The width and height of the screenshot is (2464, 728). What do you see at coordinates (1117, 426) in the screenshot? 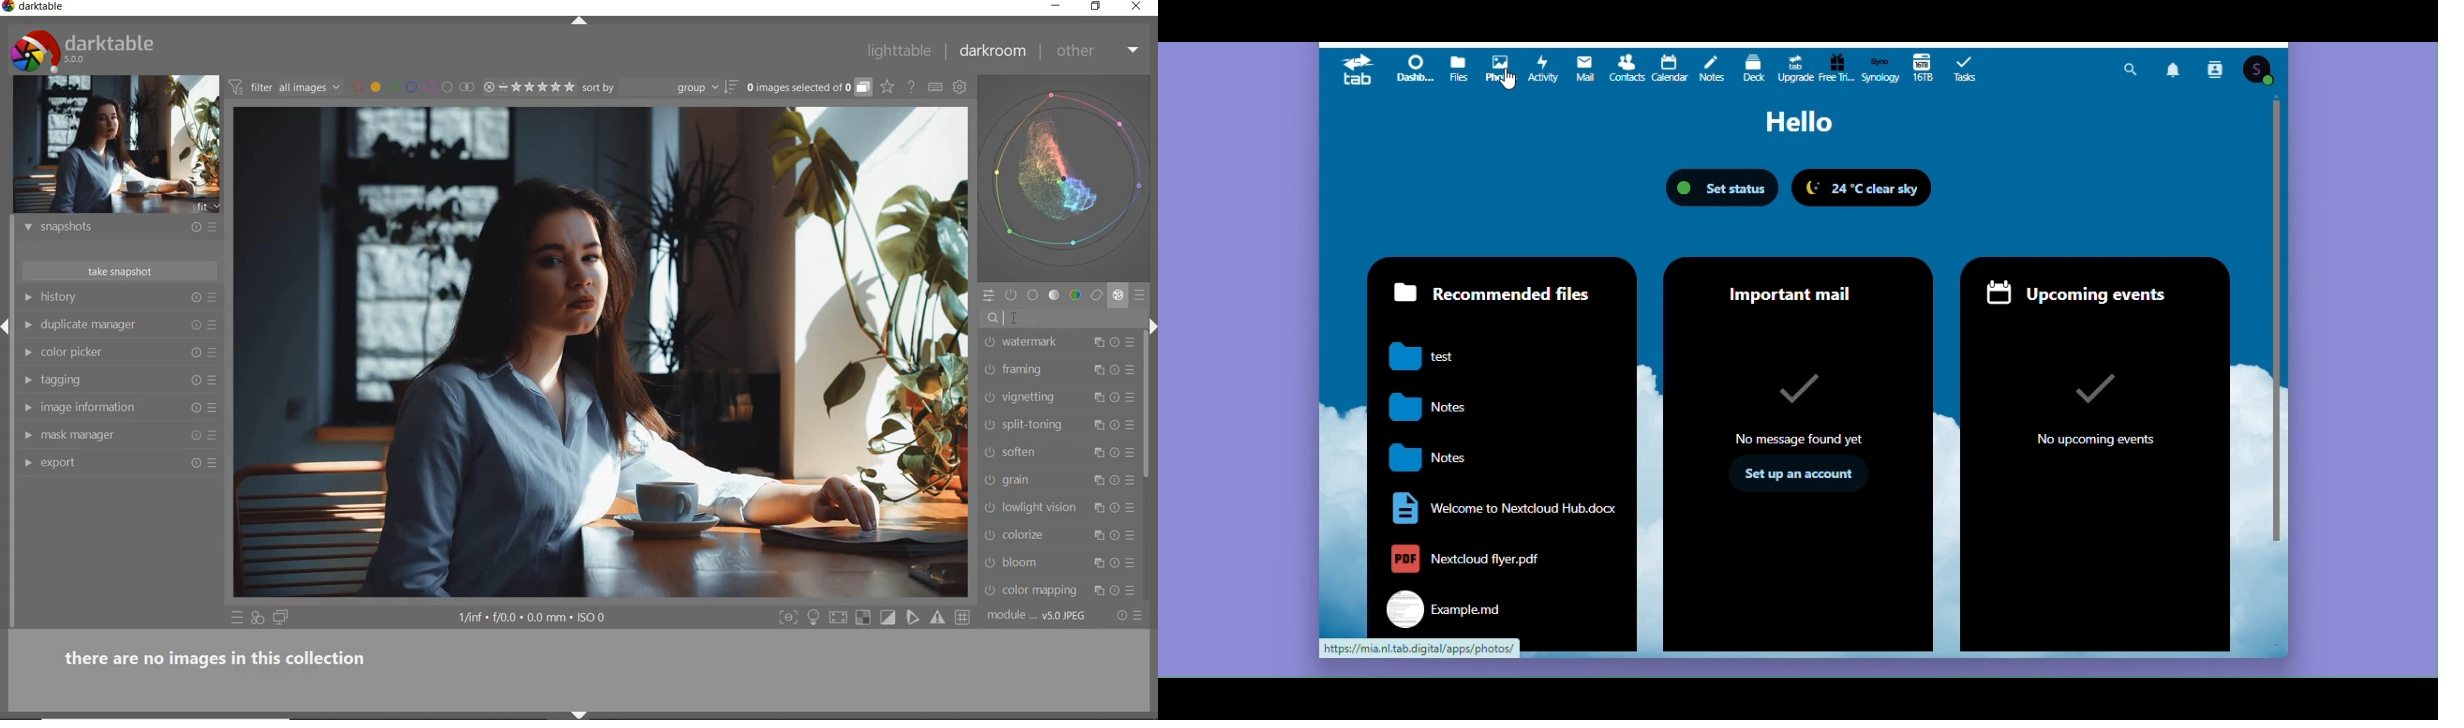
I see `reset` at bounding box center [1117, 426].